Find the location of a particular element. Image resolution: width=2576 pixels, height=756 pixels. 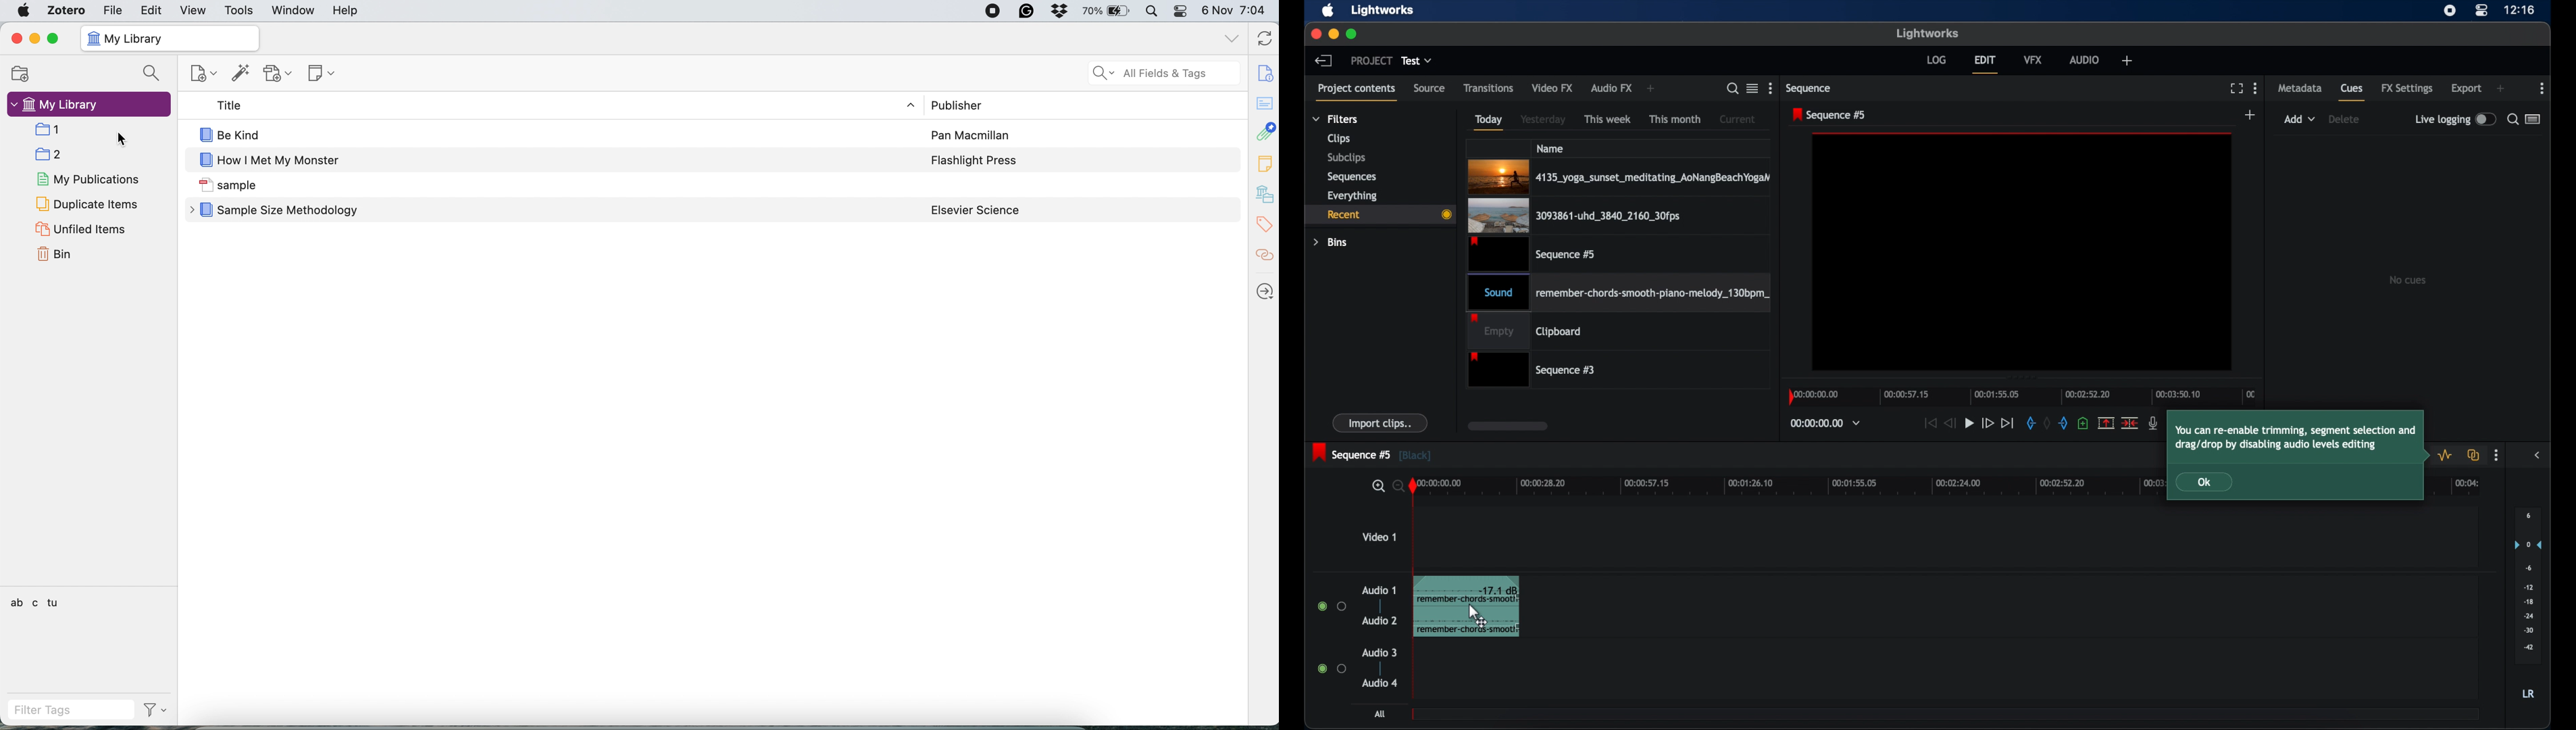

toggle auto track sync is located at coordinates (2474, 455).